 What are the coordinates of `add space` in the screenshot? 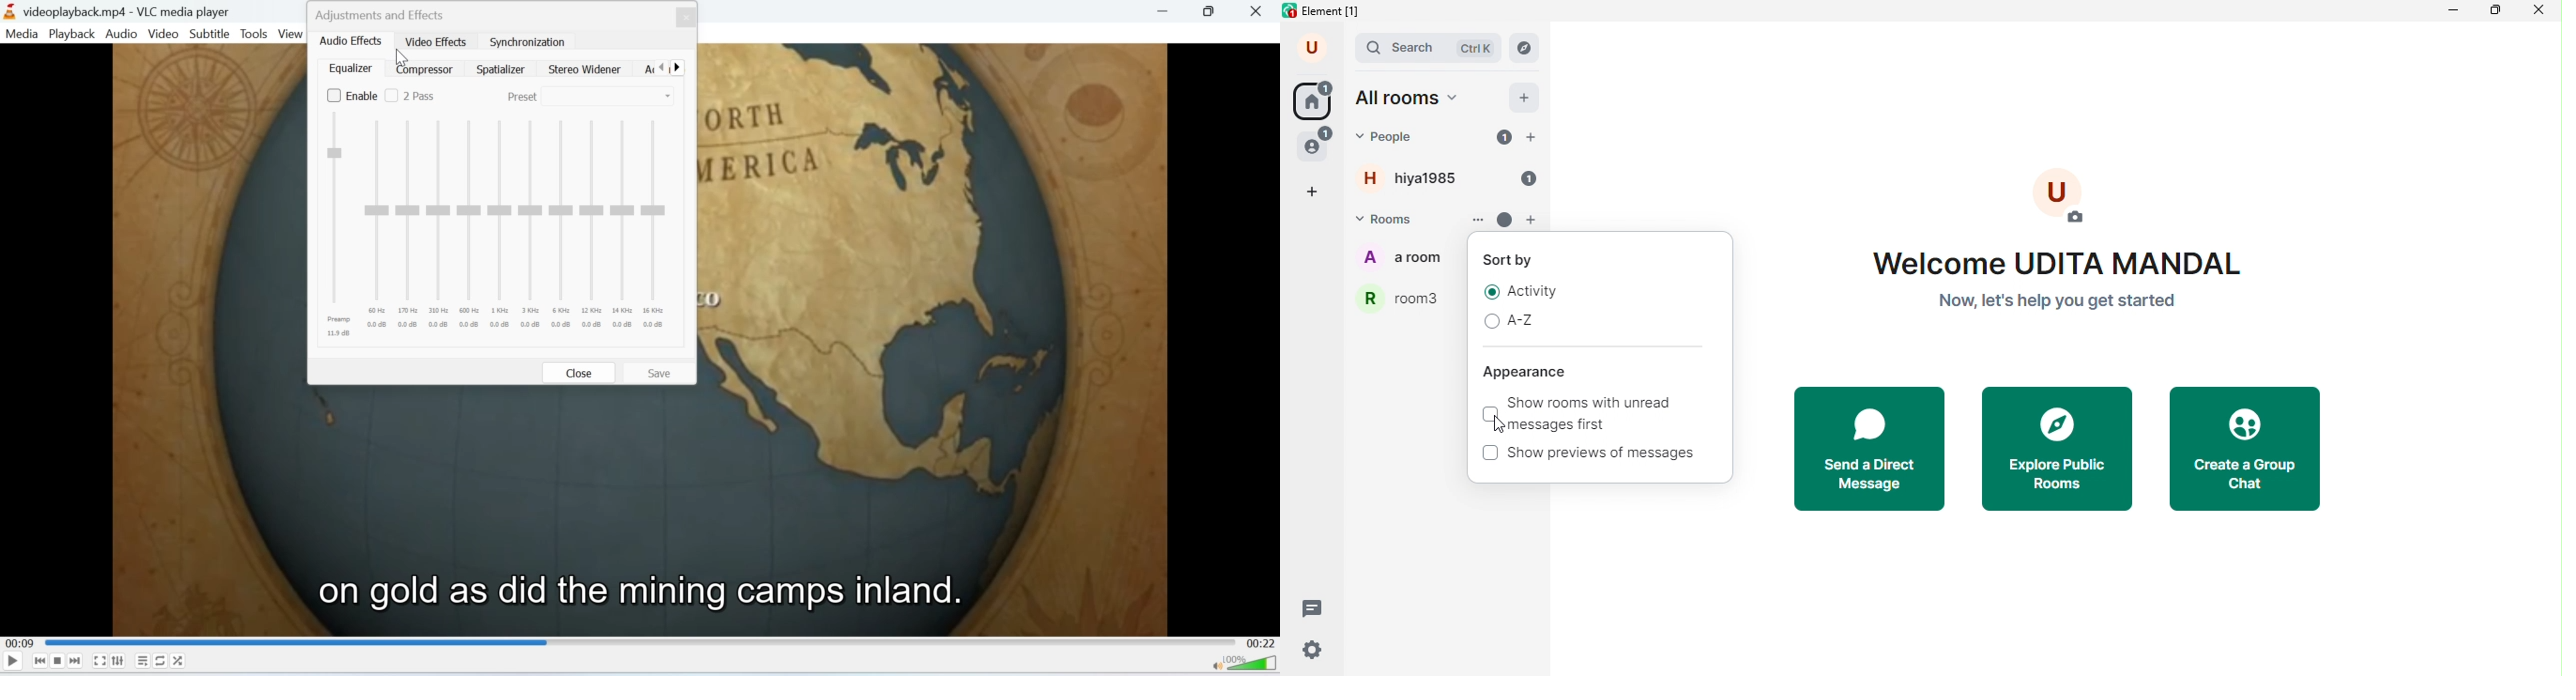 It's located at (1316, 191).